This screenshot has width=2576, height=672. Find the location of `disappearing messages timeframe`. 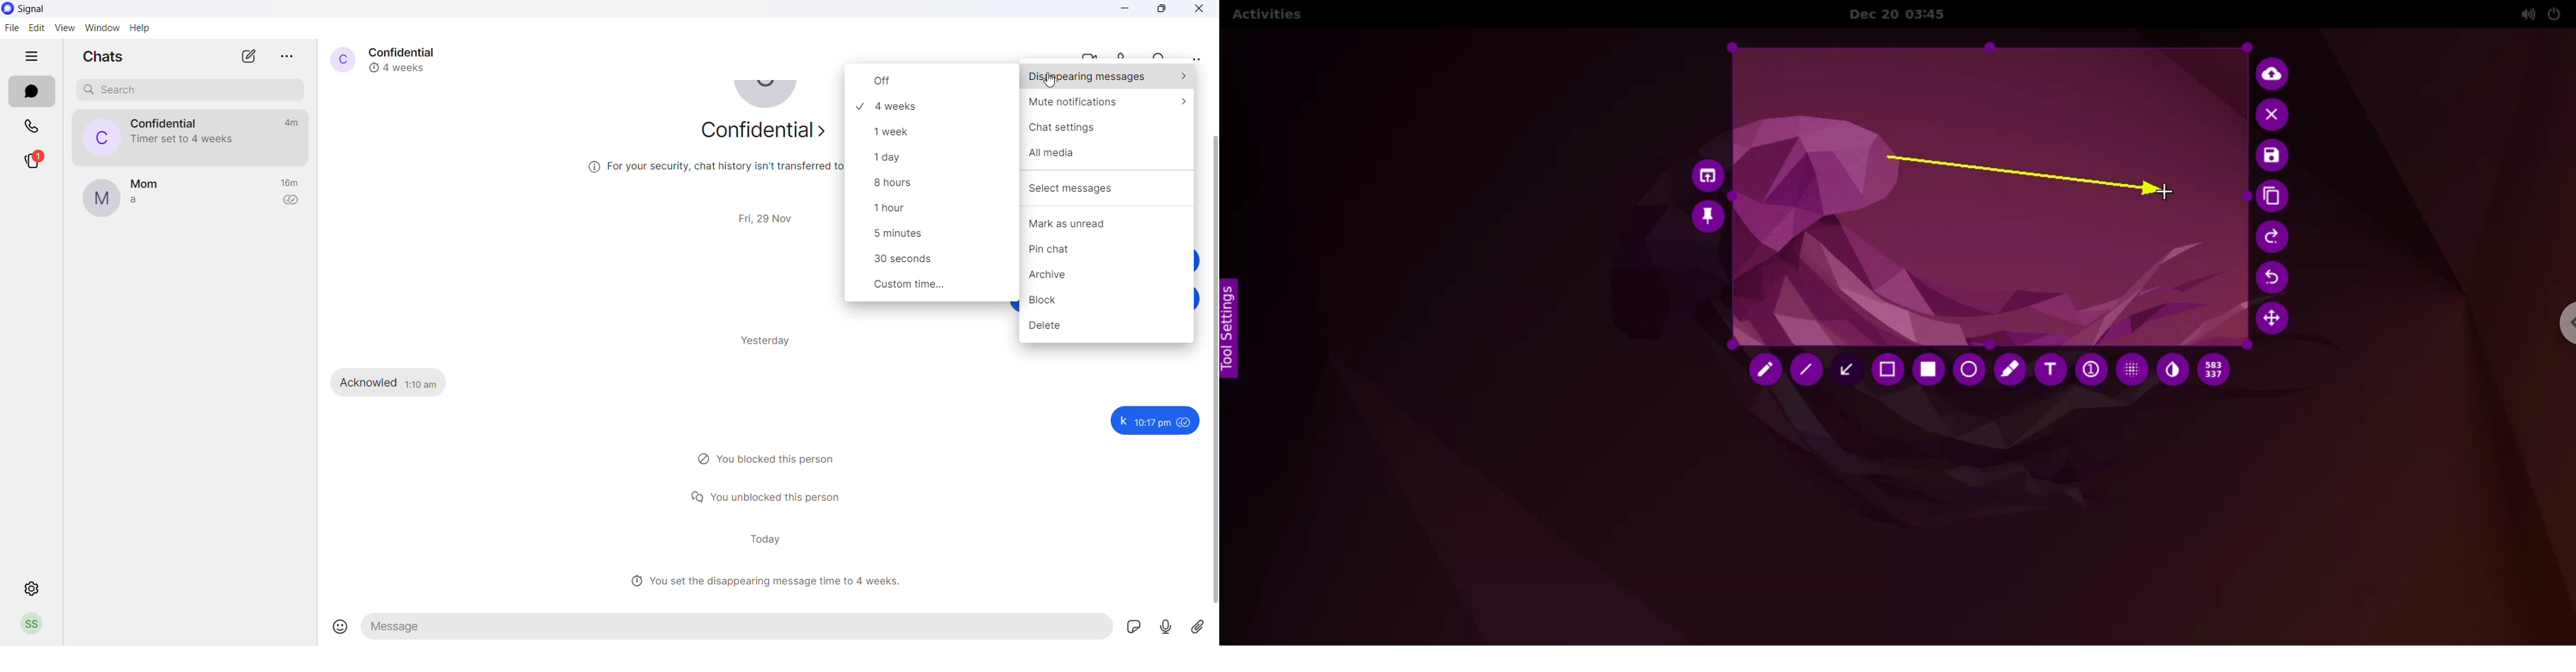

disappearing messages timeframe is located at coordinates (936, 159).